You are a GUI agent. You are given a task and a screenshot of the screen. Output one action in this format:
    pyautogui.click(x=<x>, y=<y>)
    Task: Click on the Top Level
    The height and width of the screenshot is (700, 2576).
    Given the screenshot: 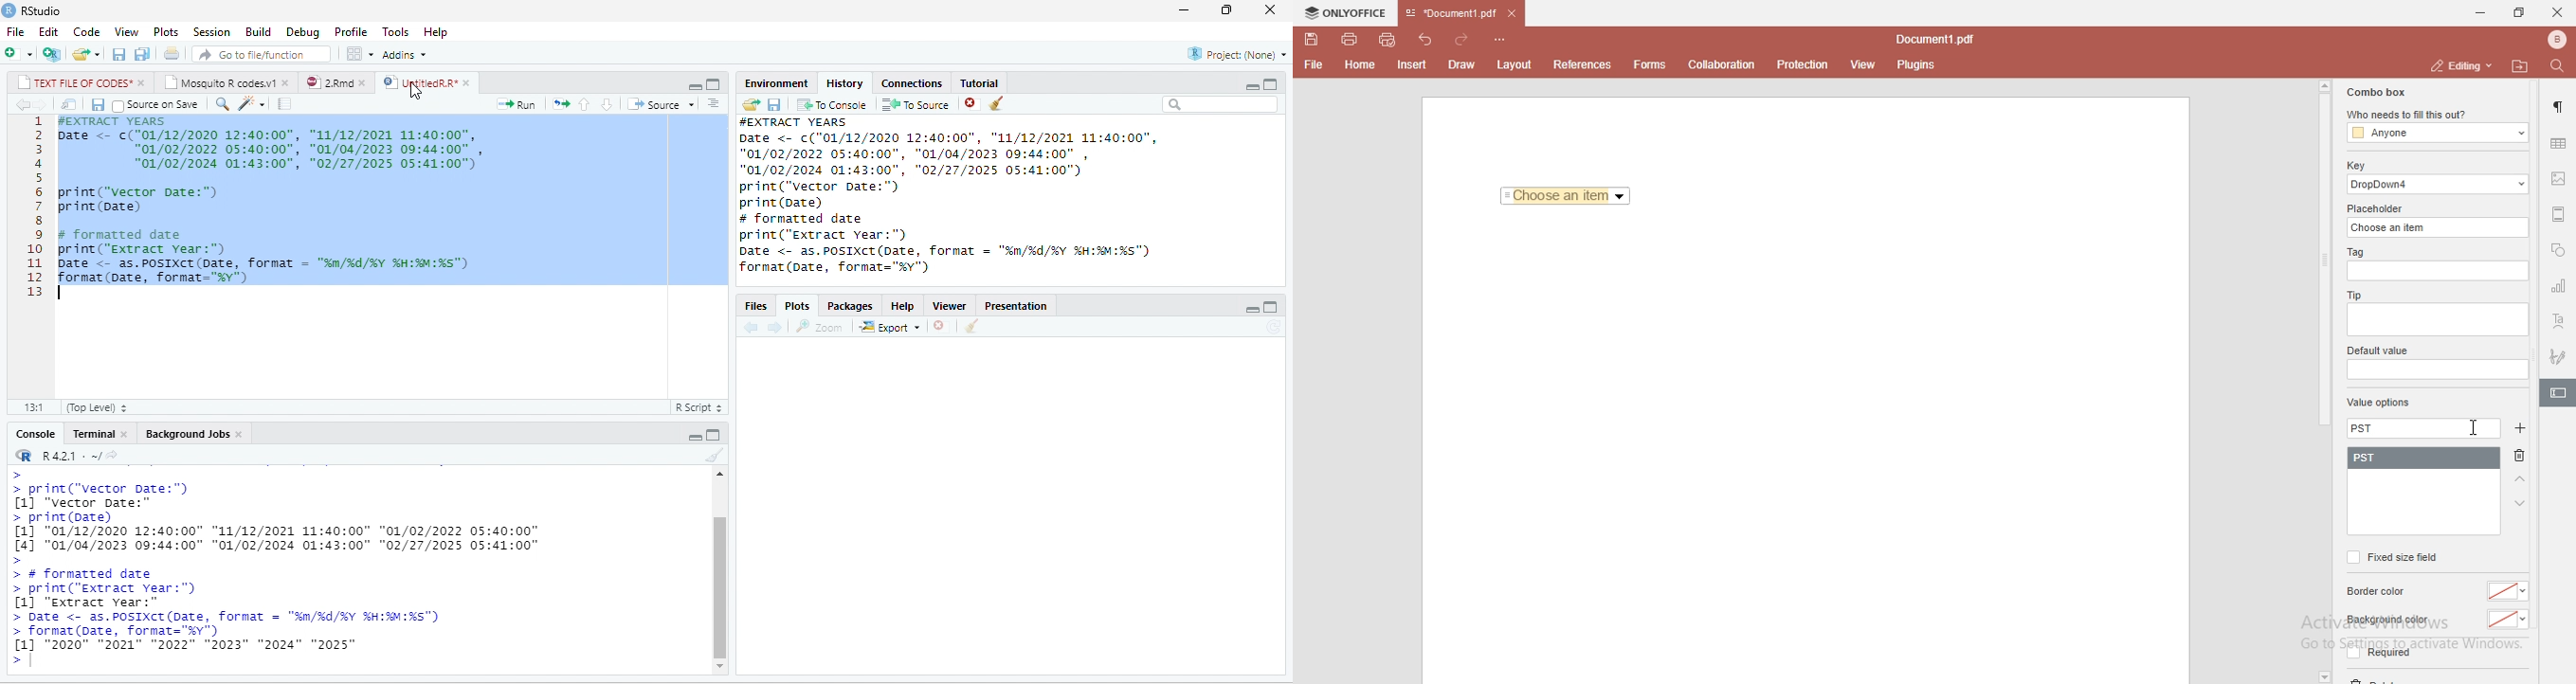 What is the action you would take?
    pyautogui.click(x=97, y=406)
    